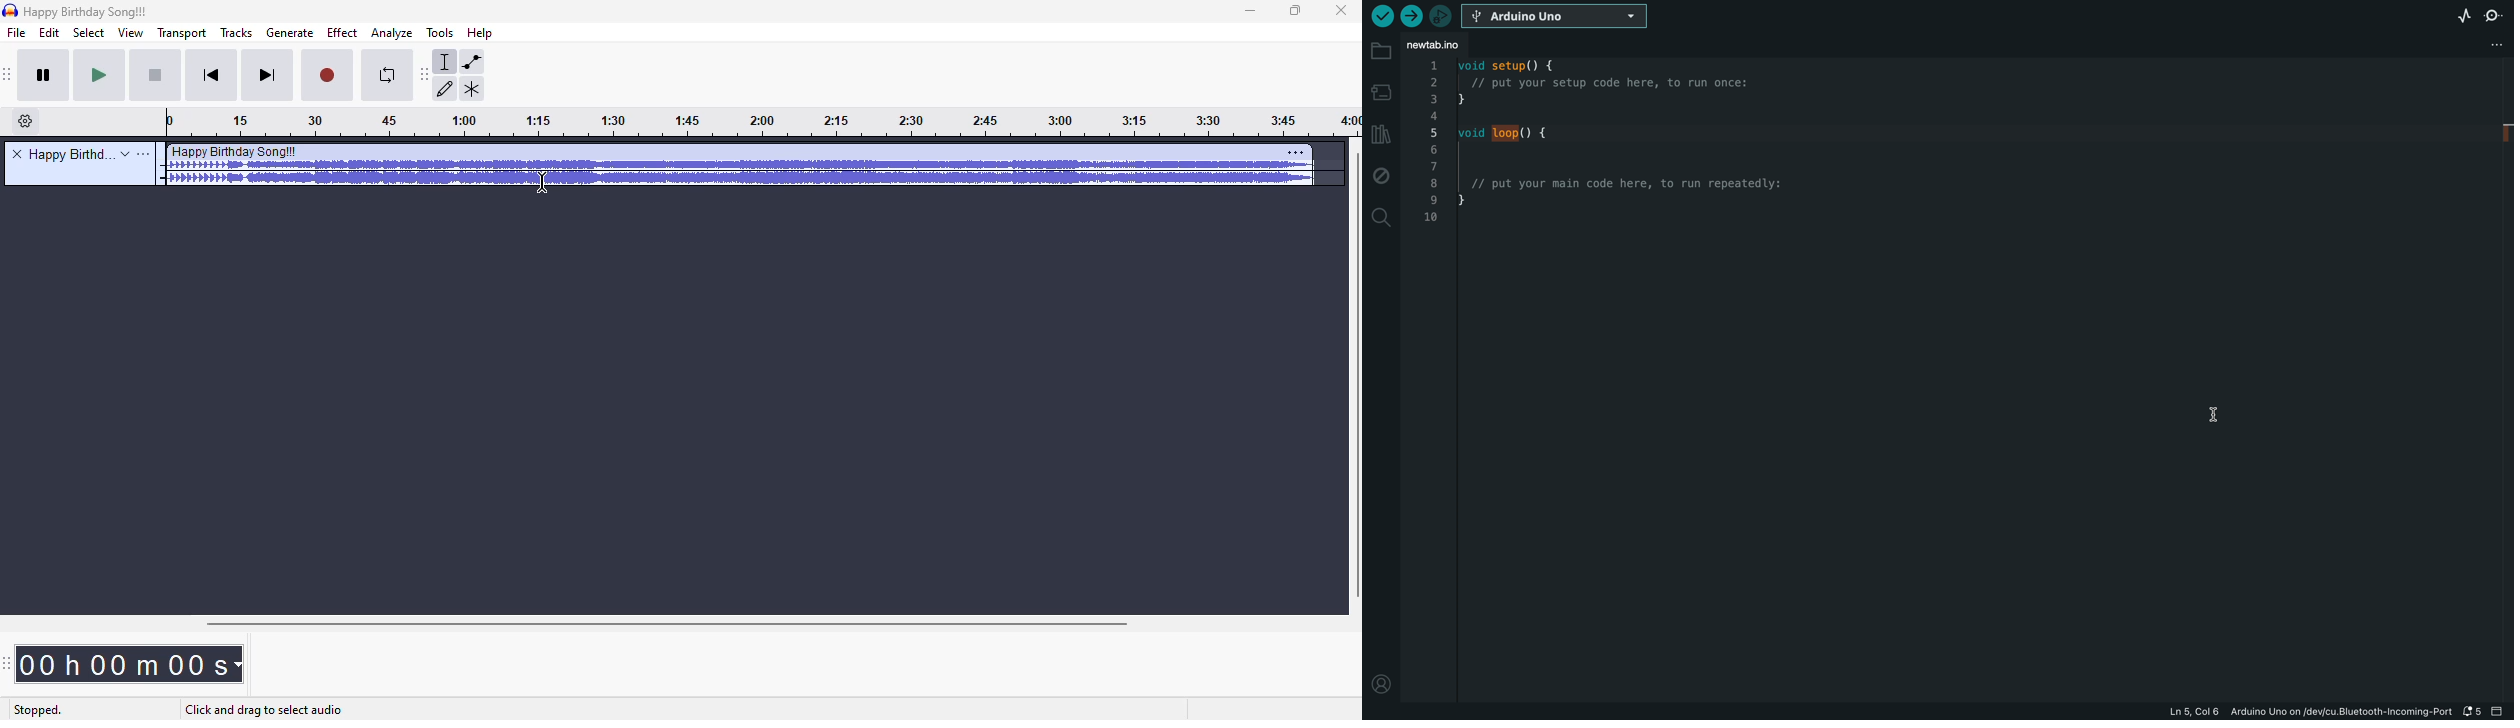  Describe the element at coordinates (263, 711) in the screenshot. I see `click and drag to select audio` at that location.